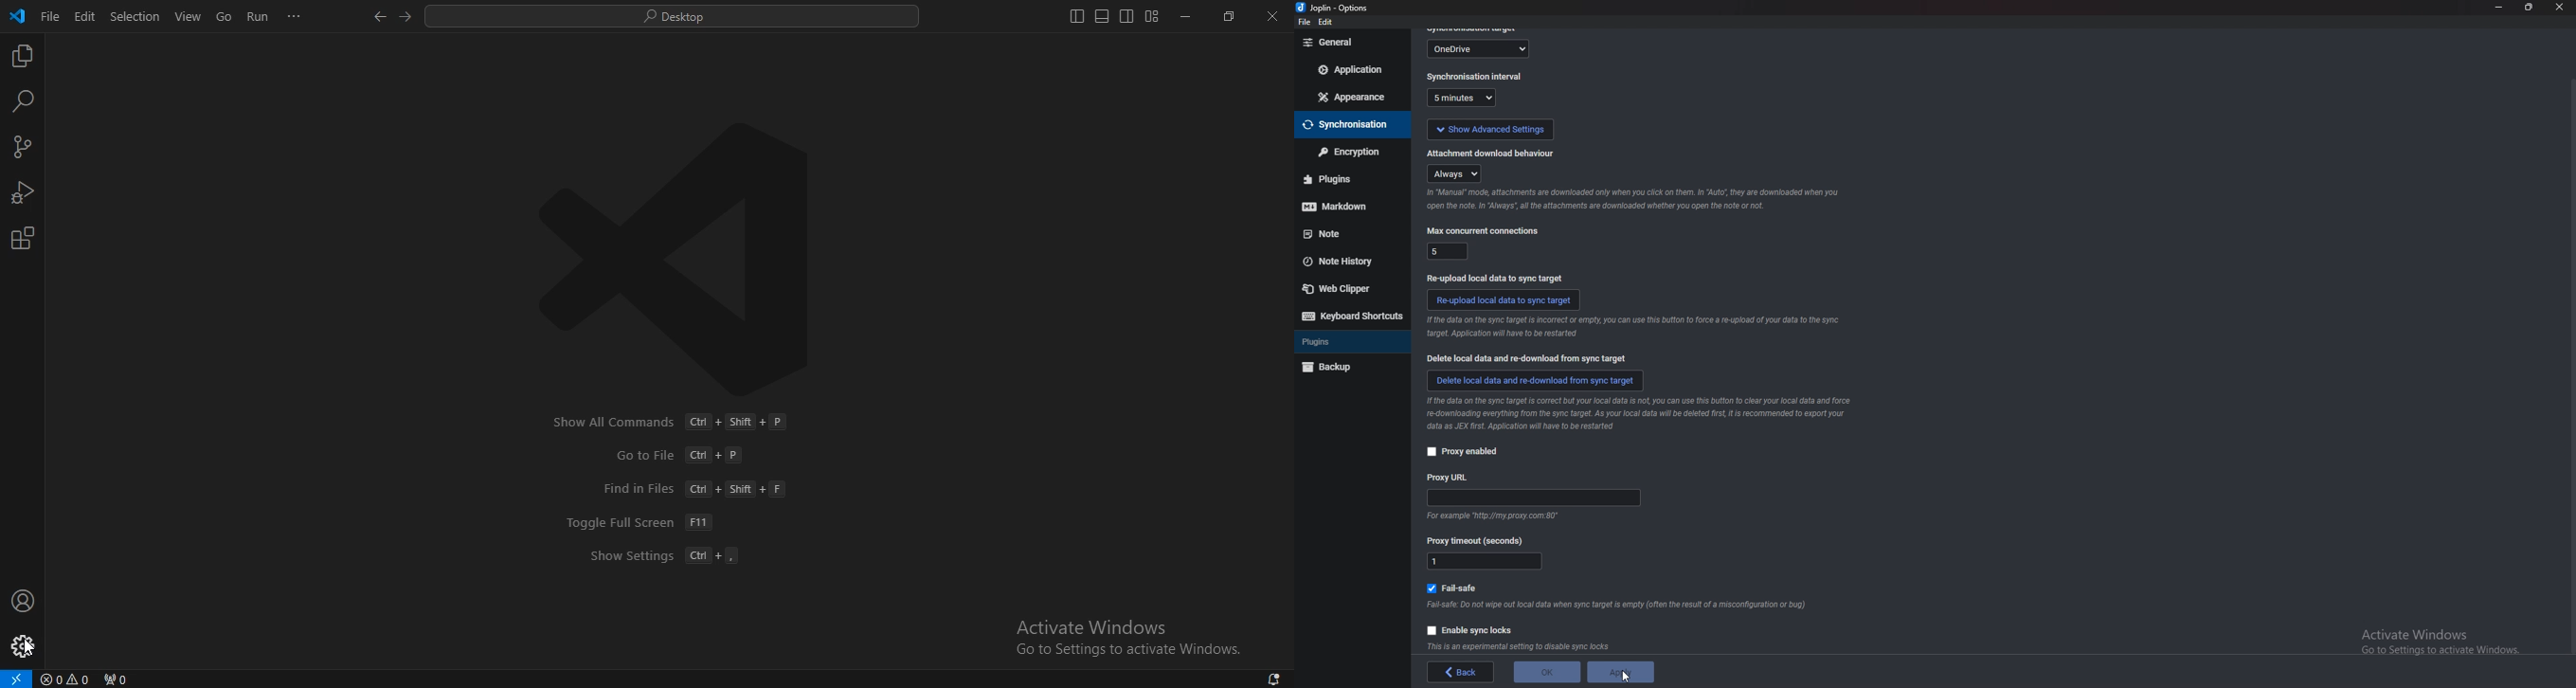 This screenshot has height=700, width=2576. What do you see at coordinates (1335, 8) in the screenshot?
I see `options` at bounding box center [1335, 8].